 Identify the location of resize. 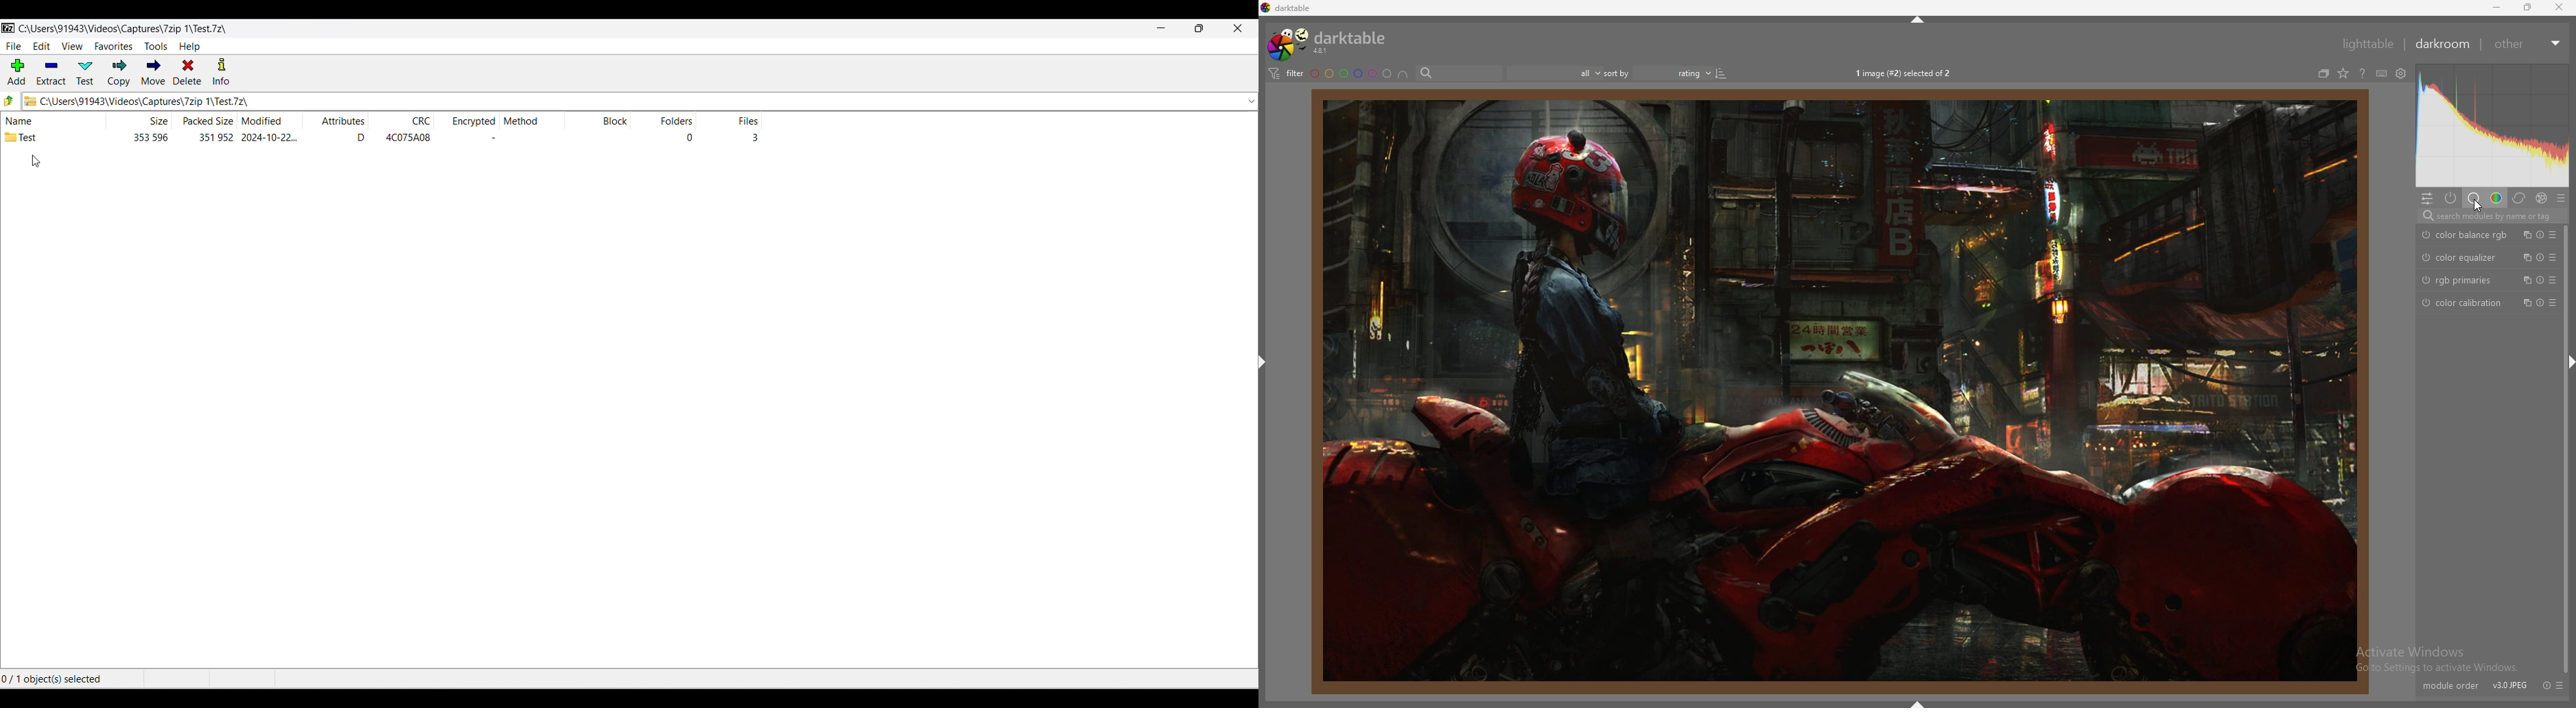
(2527, 7).